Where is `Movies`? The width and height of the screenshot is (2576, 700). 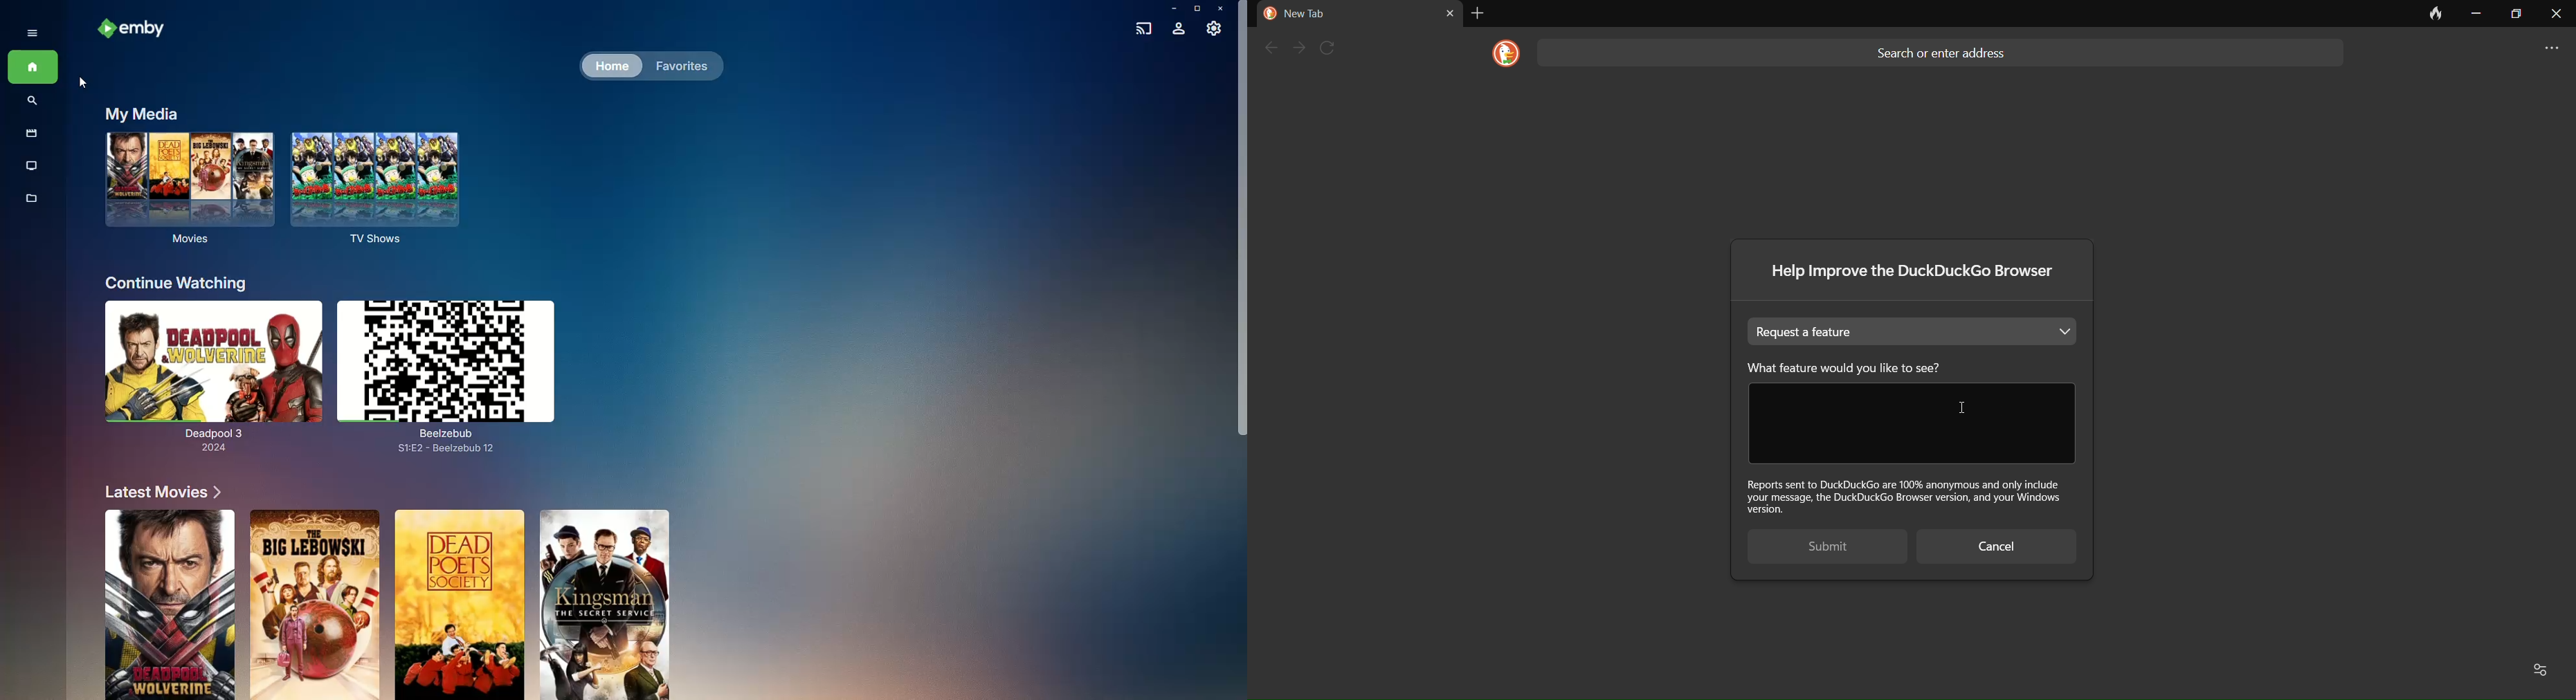 Movies is located at coordinates (186, 194).